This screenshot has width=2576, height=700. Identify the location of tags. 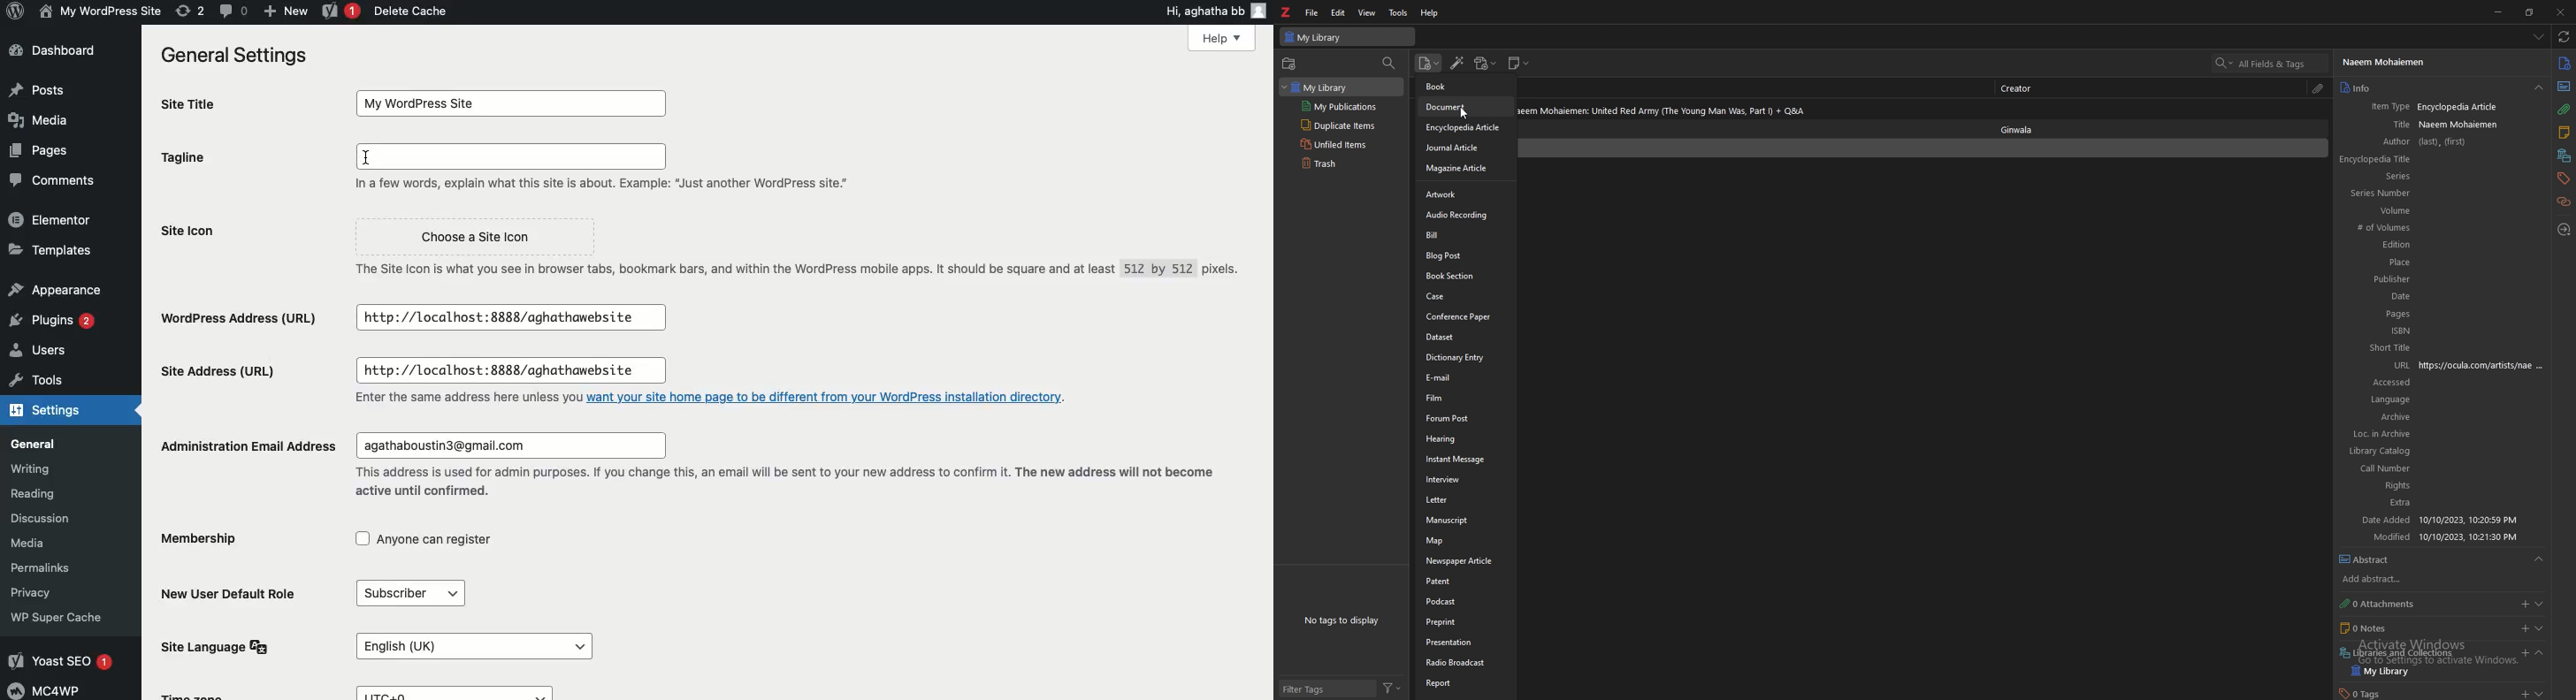
(2564, 178).